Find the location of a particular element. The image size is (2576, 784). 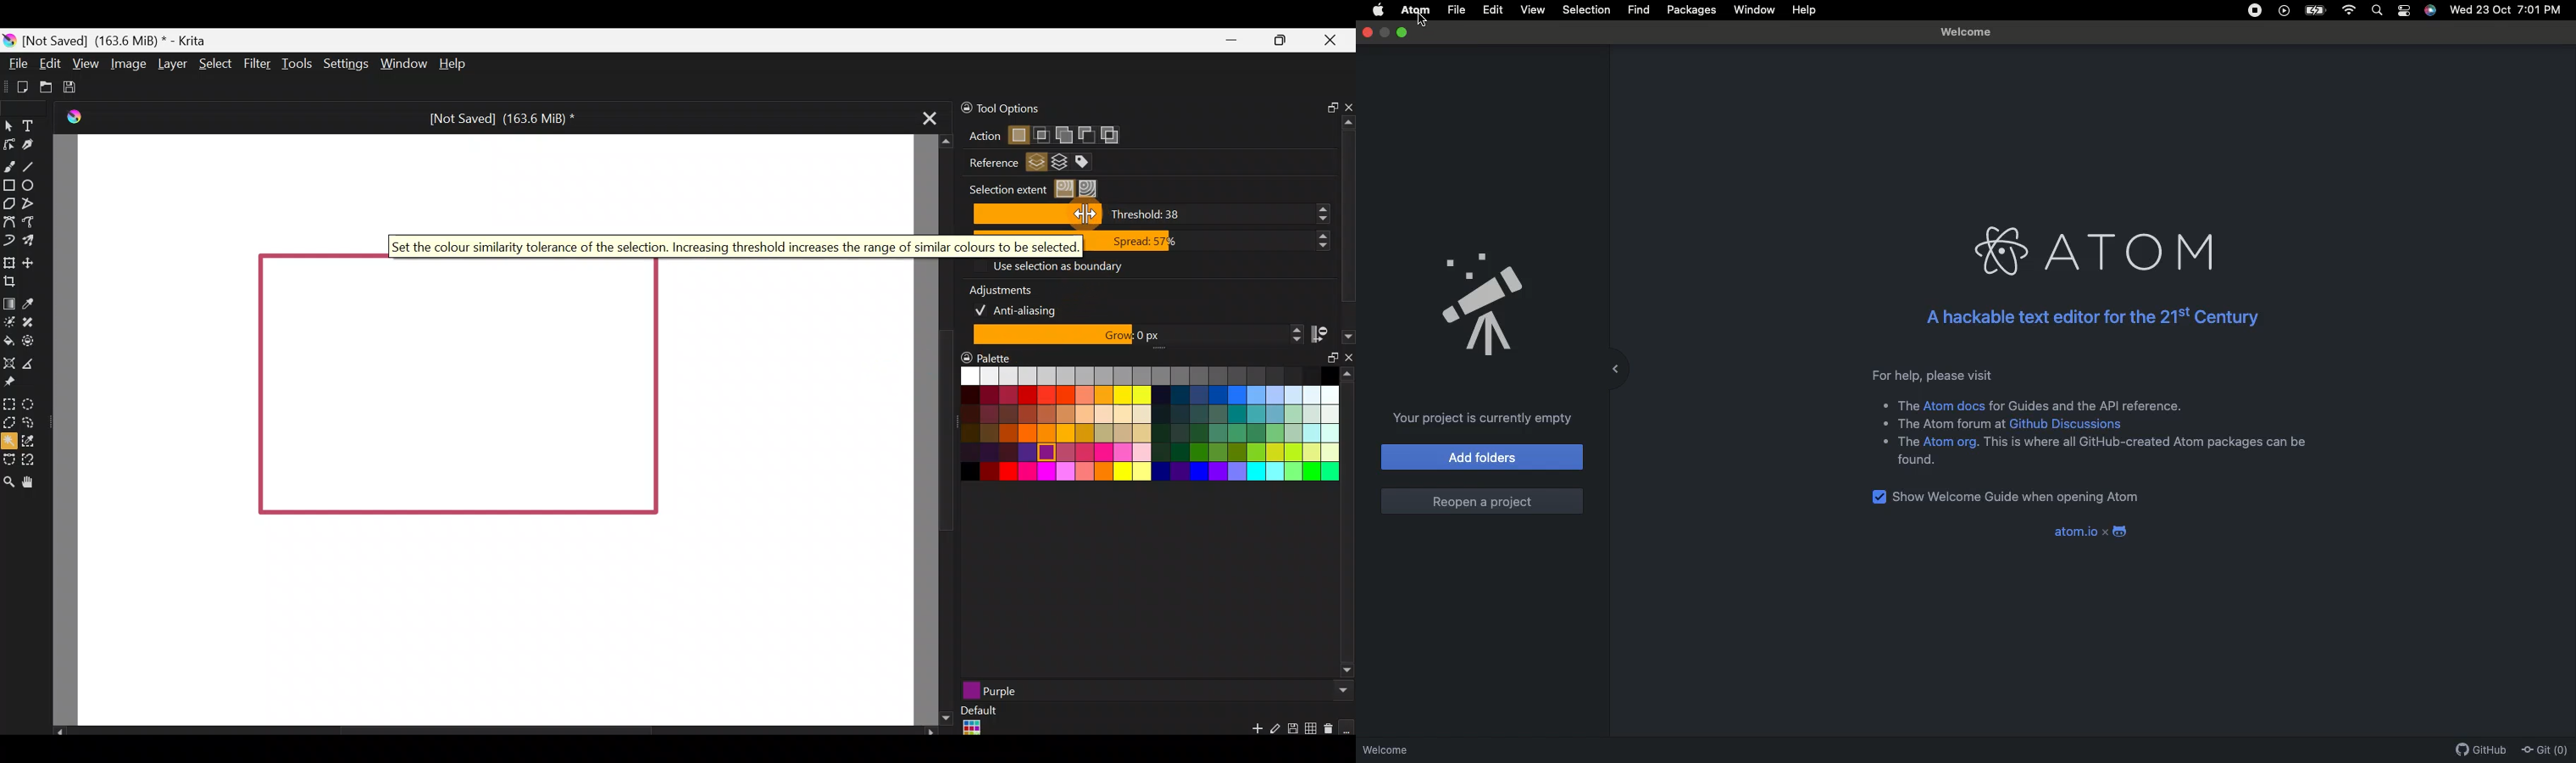

View is located at coordinates (1530, 10).